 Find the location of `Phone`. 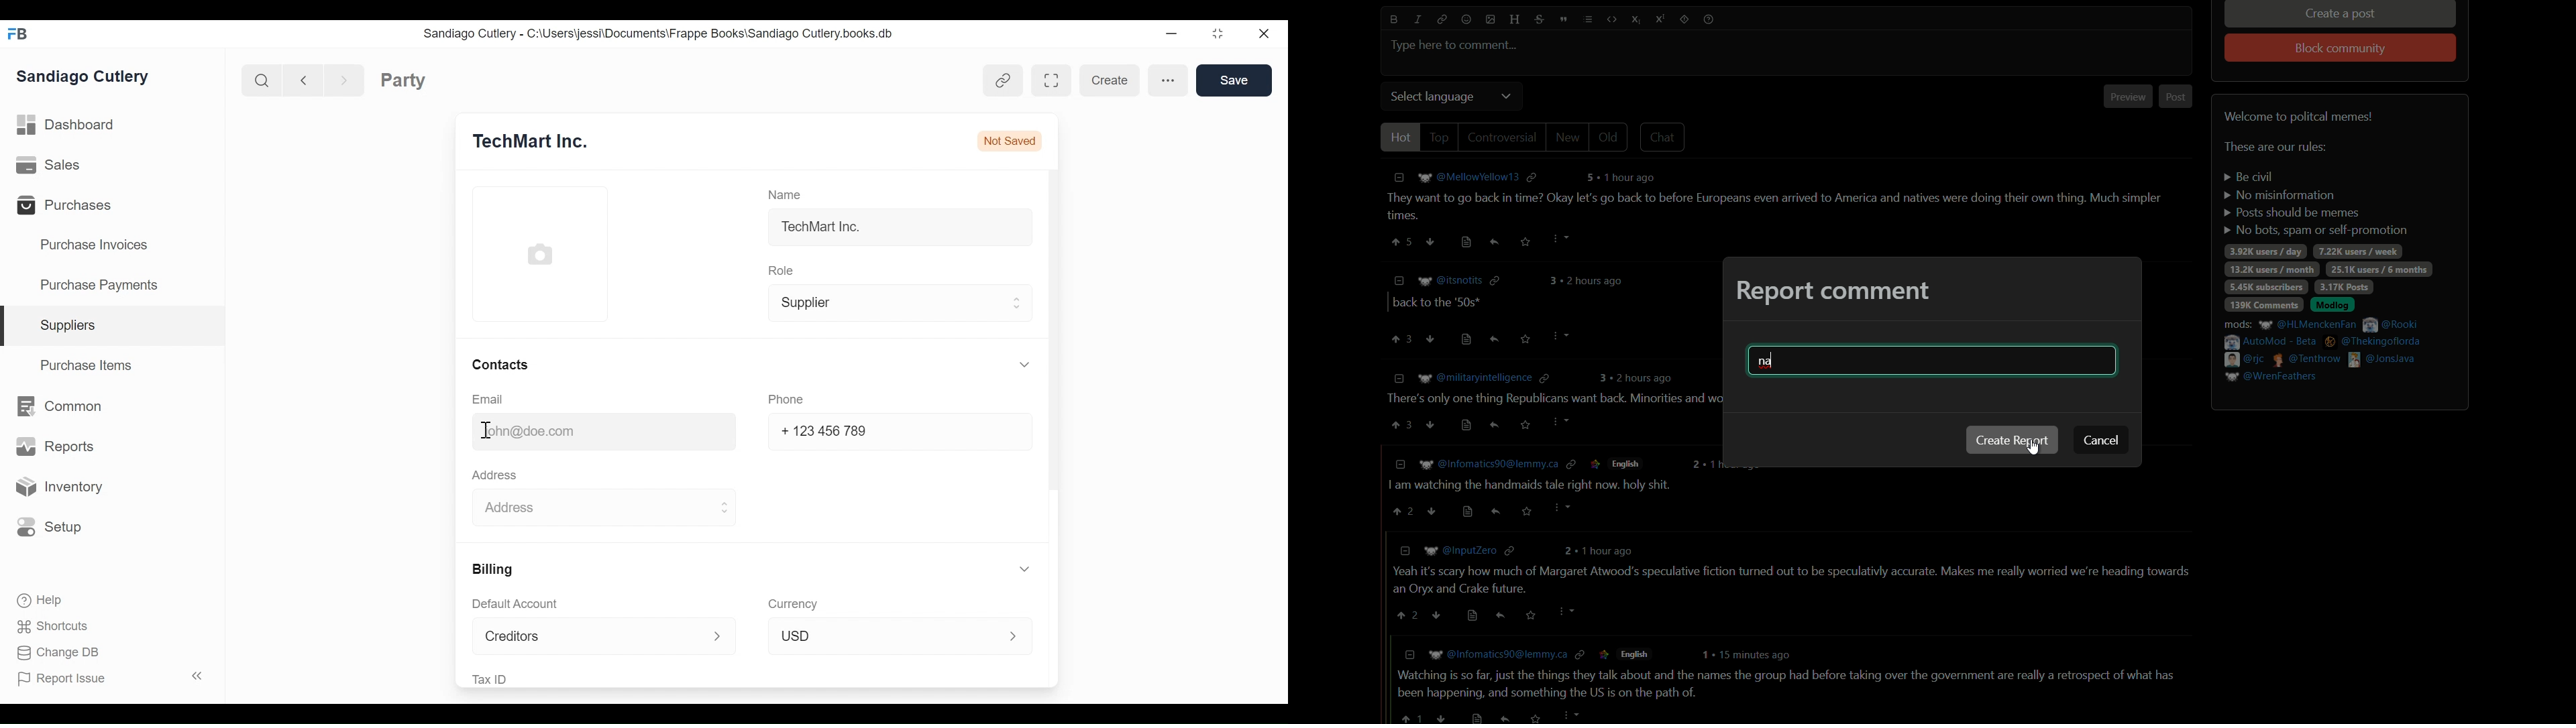

Phone is located at coordinates (785, 400).